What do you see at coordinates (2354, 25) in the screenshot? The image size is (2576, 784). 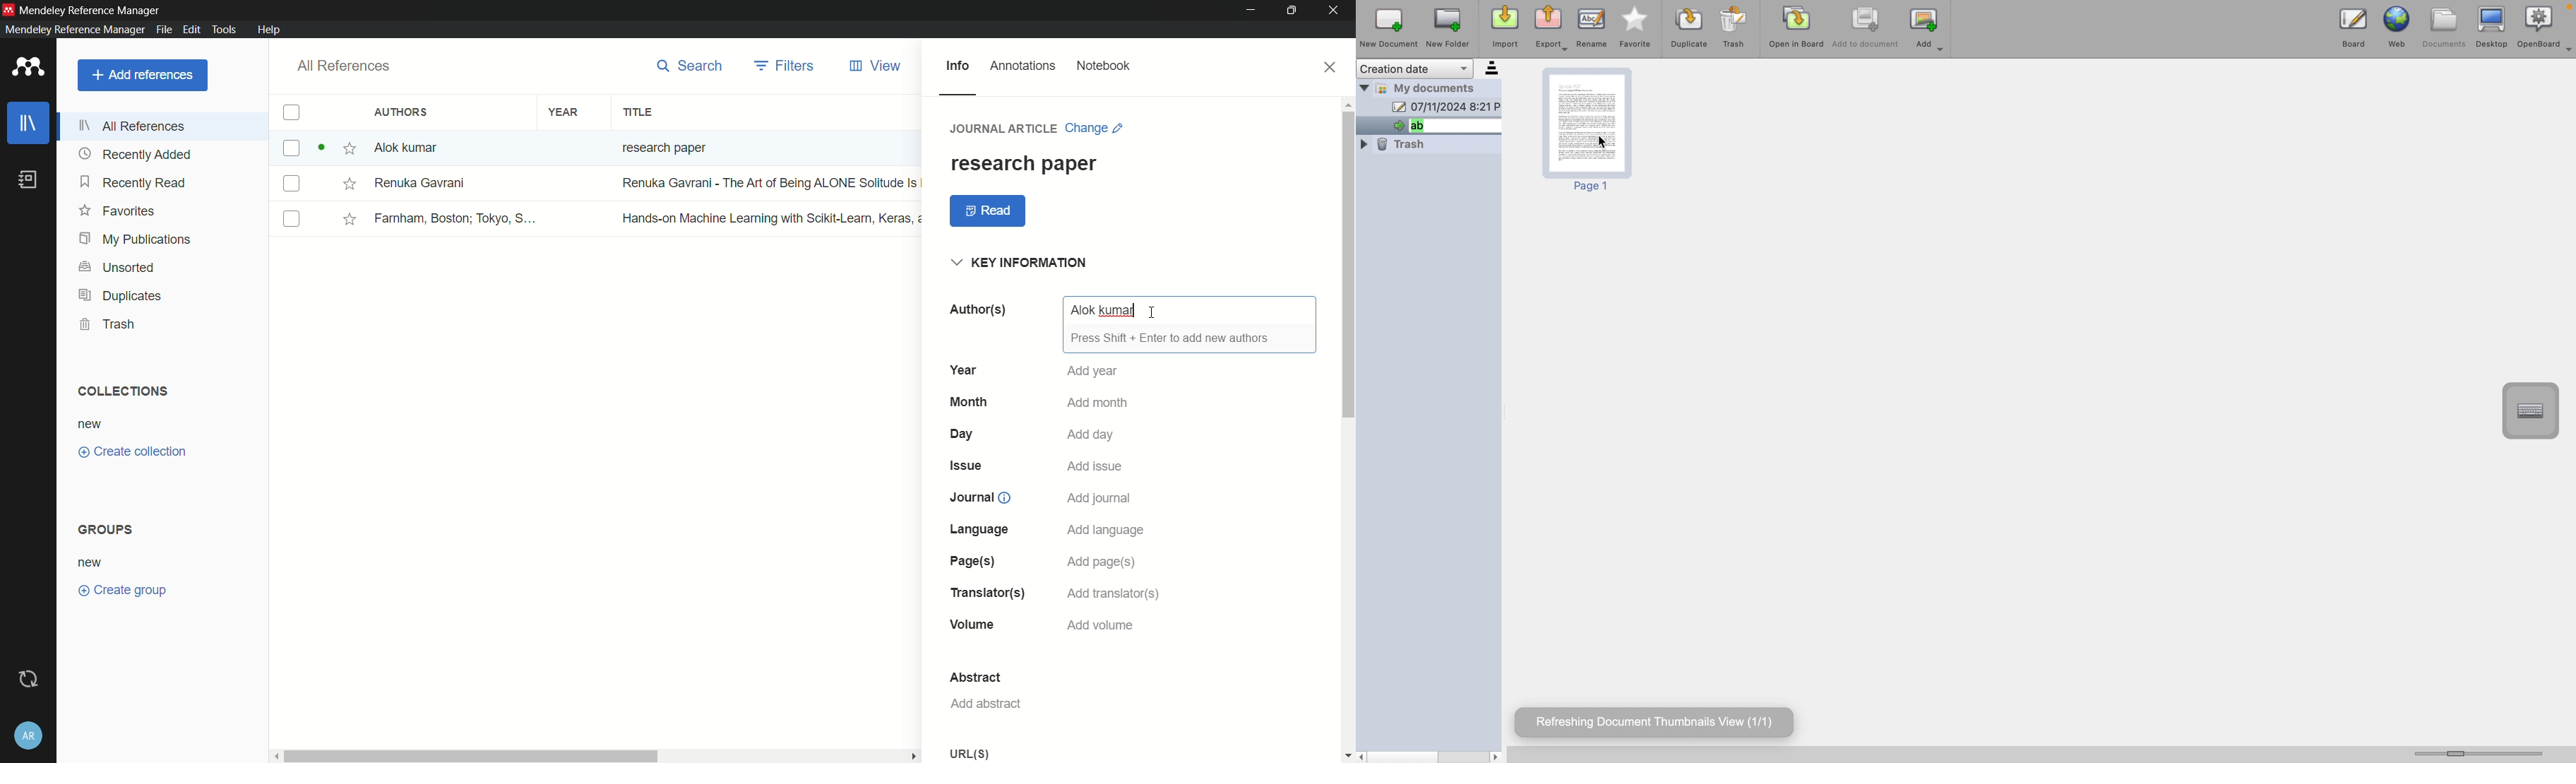 I see `board` at bounding box center [2354, 25].